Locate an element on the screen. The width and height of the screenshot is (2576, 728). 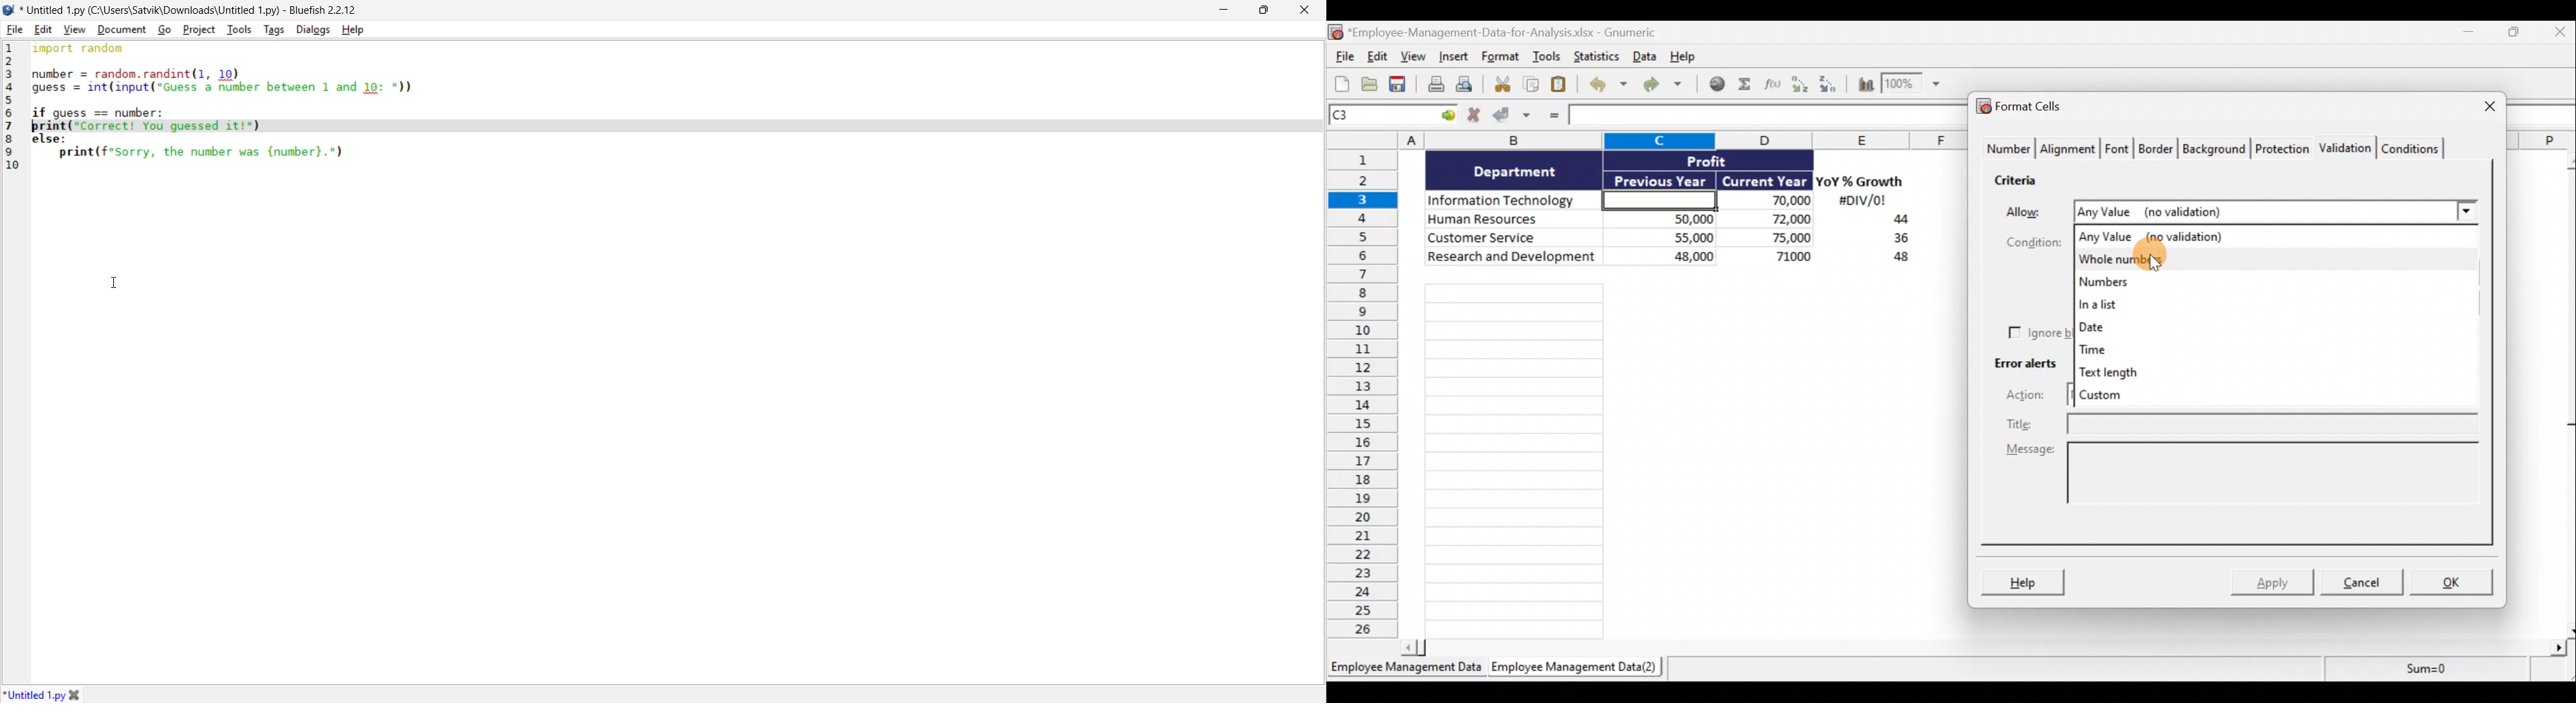
Print preview is located at coordinates (1472, 87).